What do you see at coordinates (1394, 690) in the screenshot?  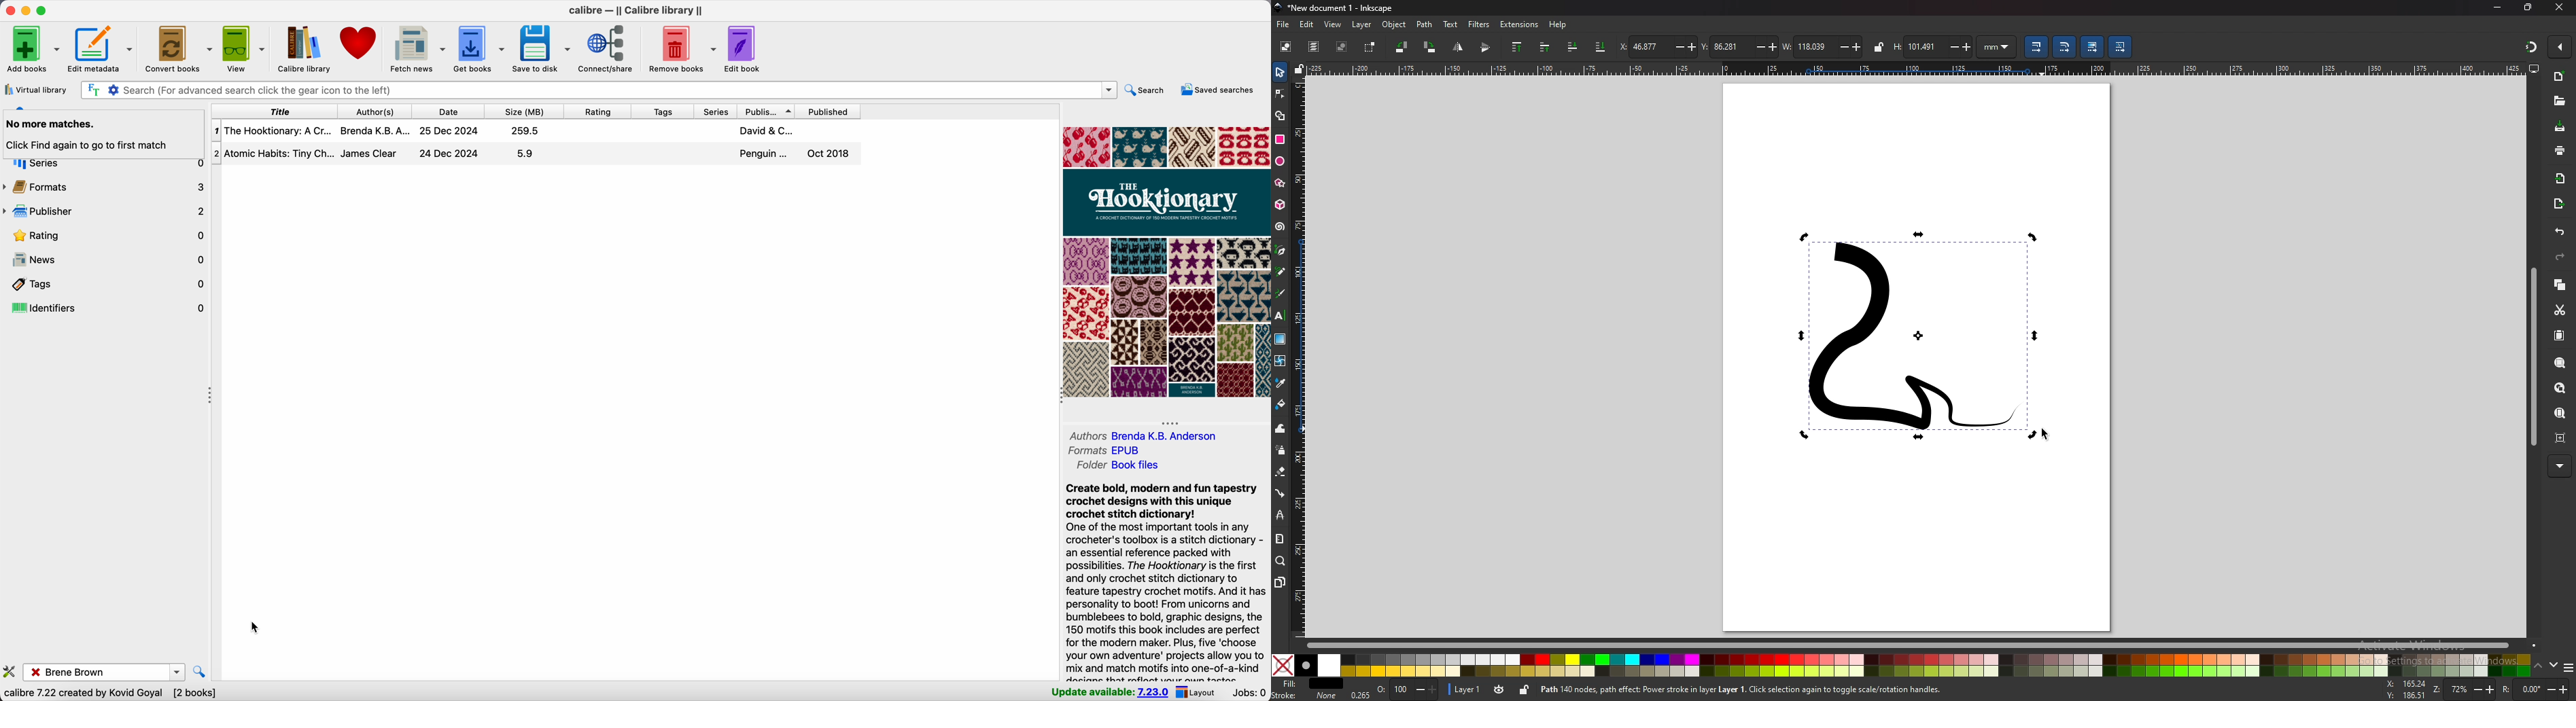 I see `opacity` at bounding box center [1394, 690].